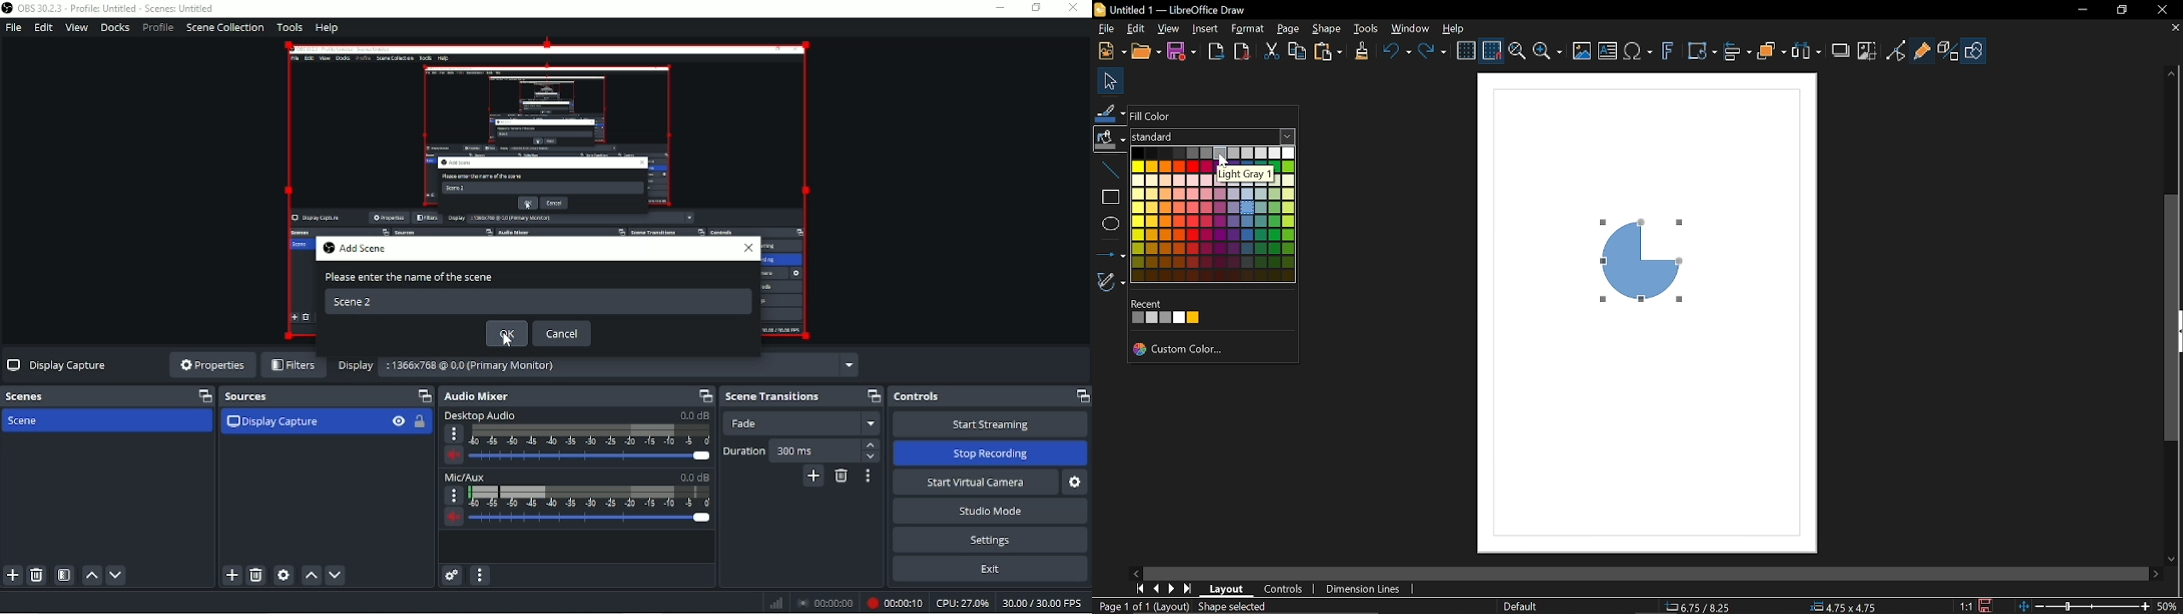 This screenshot has width=2184, height=616. I want to click on Duration 300 ms, so click(802, 450).